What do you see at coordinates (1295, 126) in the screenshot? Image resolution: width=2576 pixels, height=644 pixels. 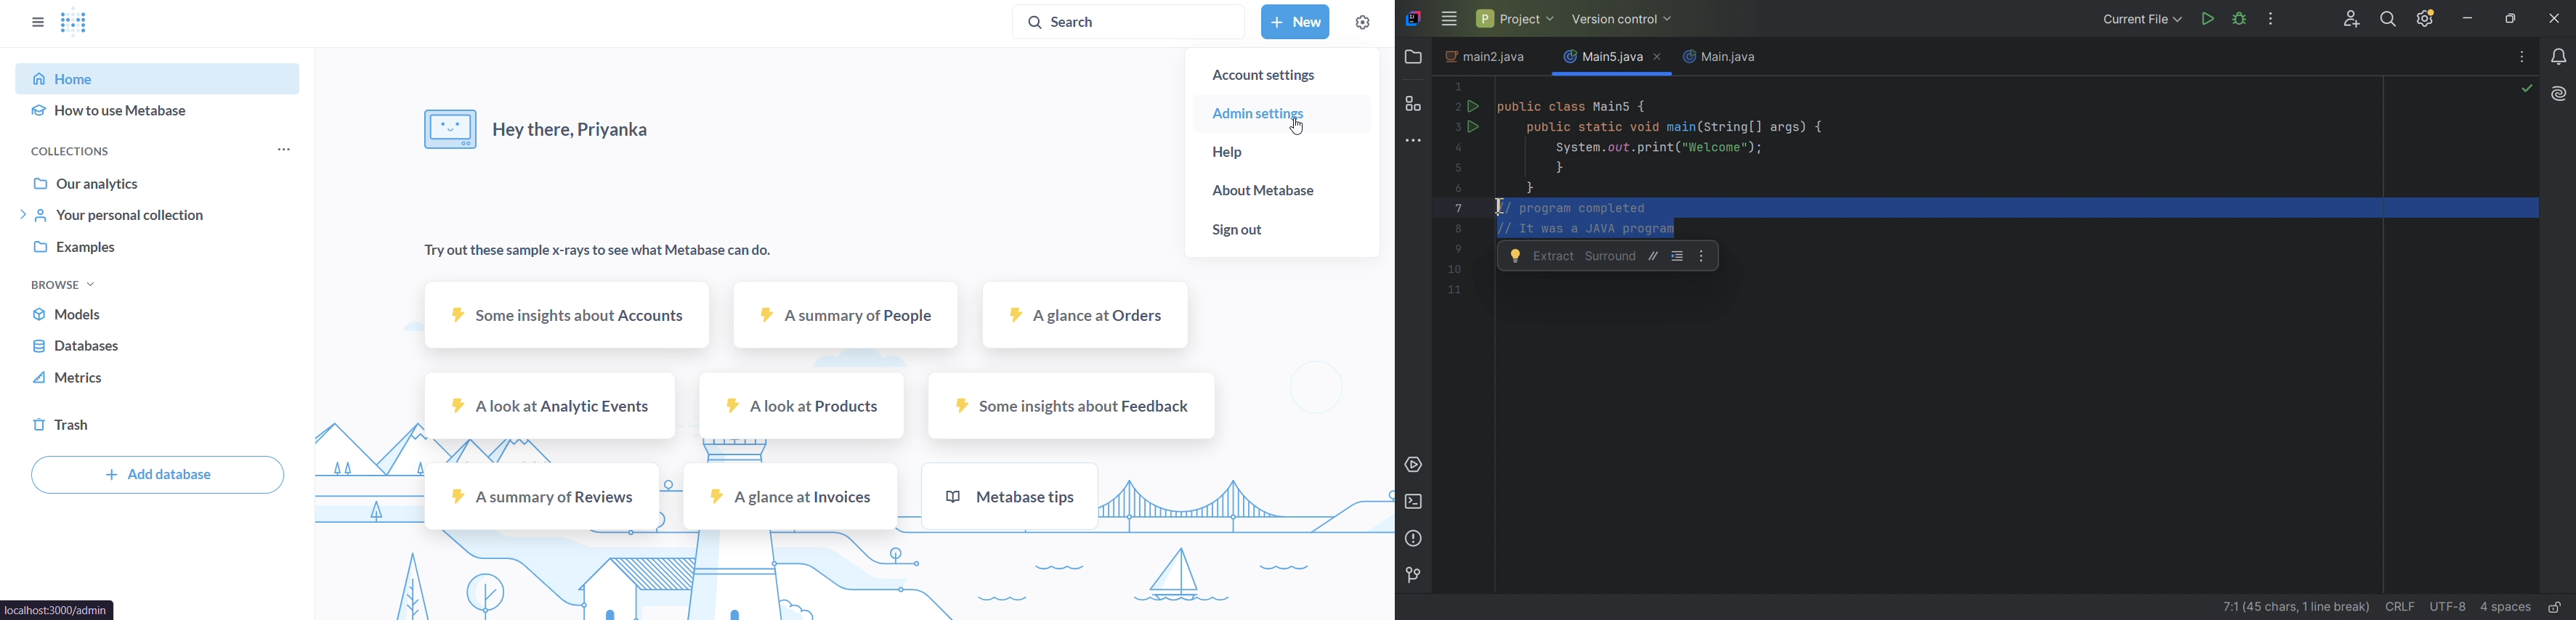 I see `Cursor` at bounding box center [1295, 126].